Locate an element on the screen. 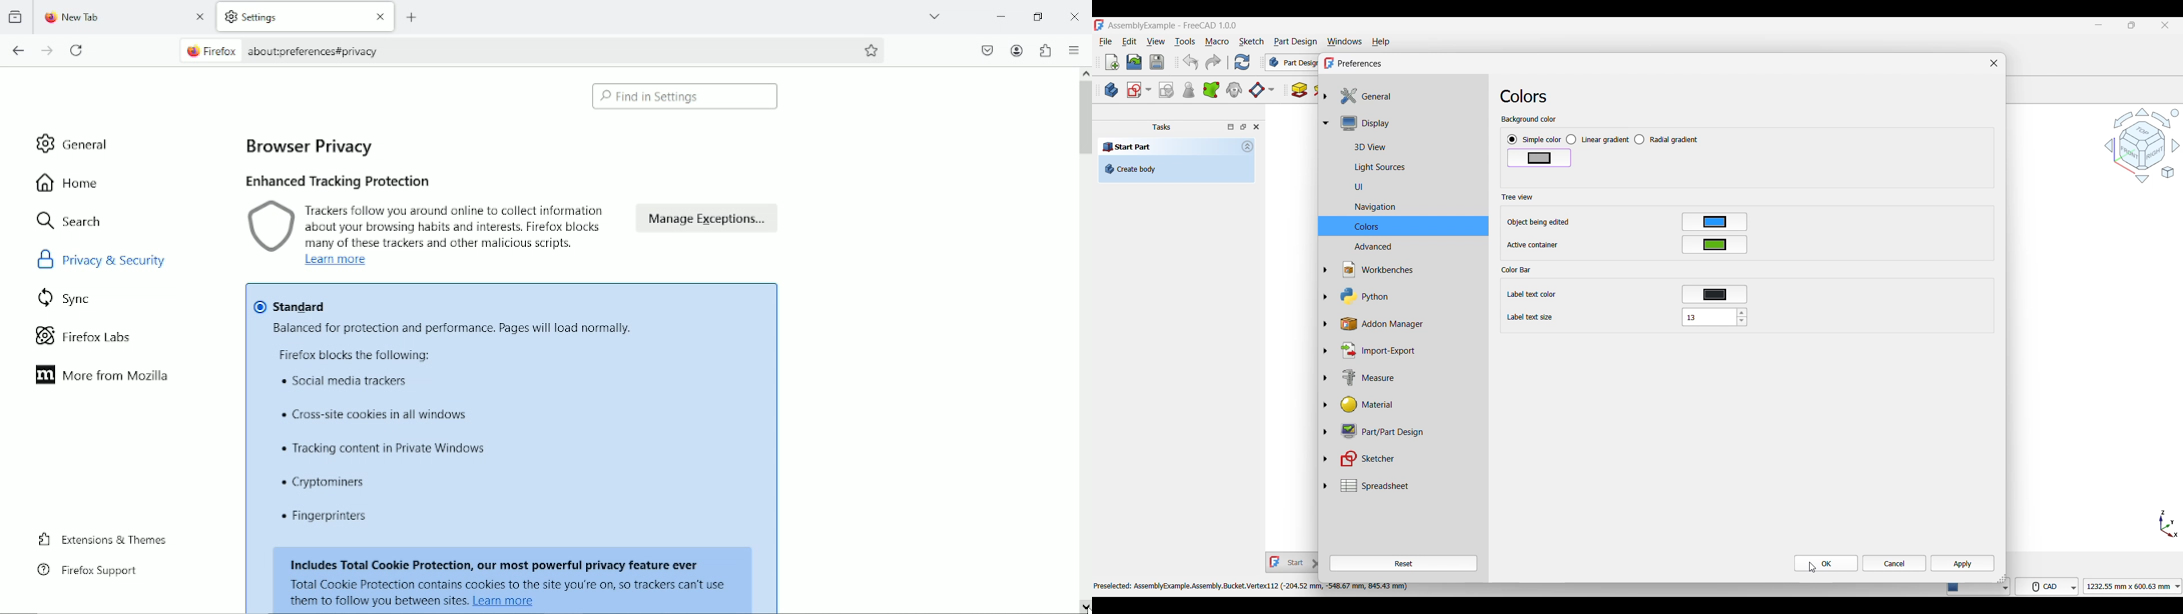 This screenshot has height=616, width=2184. new tab is located at coordinates (97, 18).